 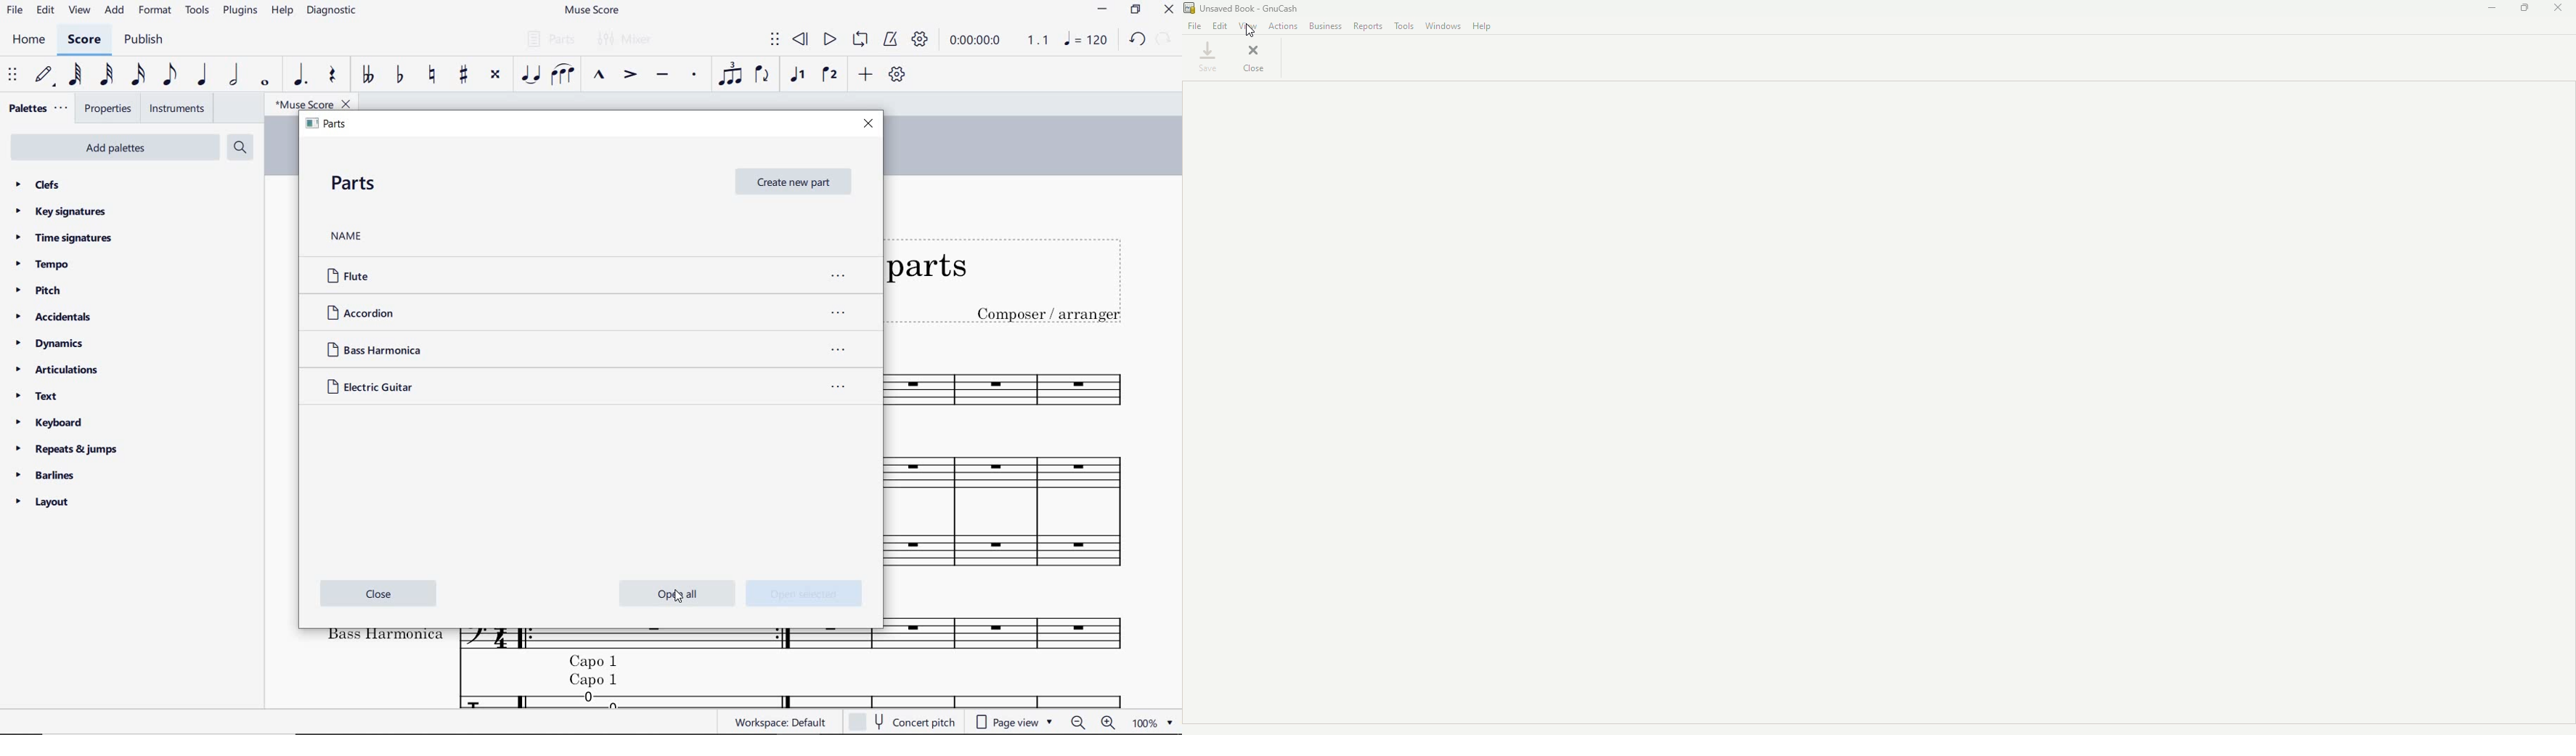 I want to click on view, so click(x=77, y=11).